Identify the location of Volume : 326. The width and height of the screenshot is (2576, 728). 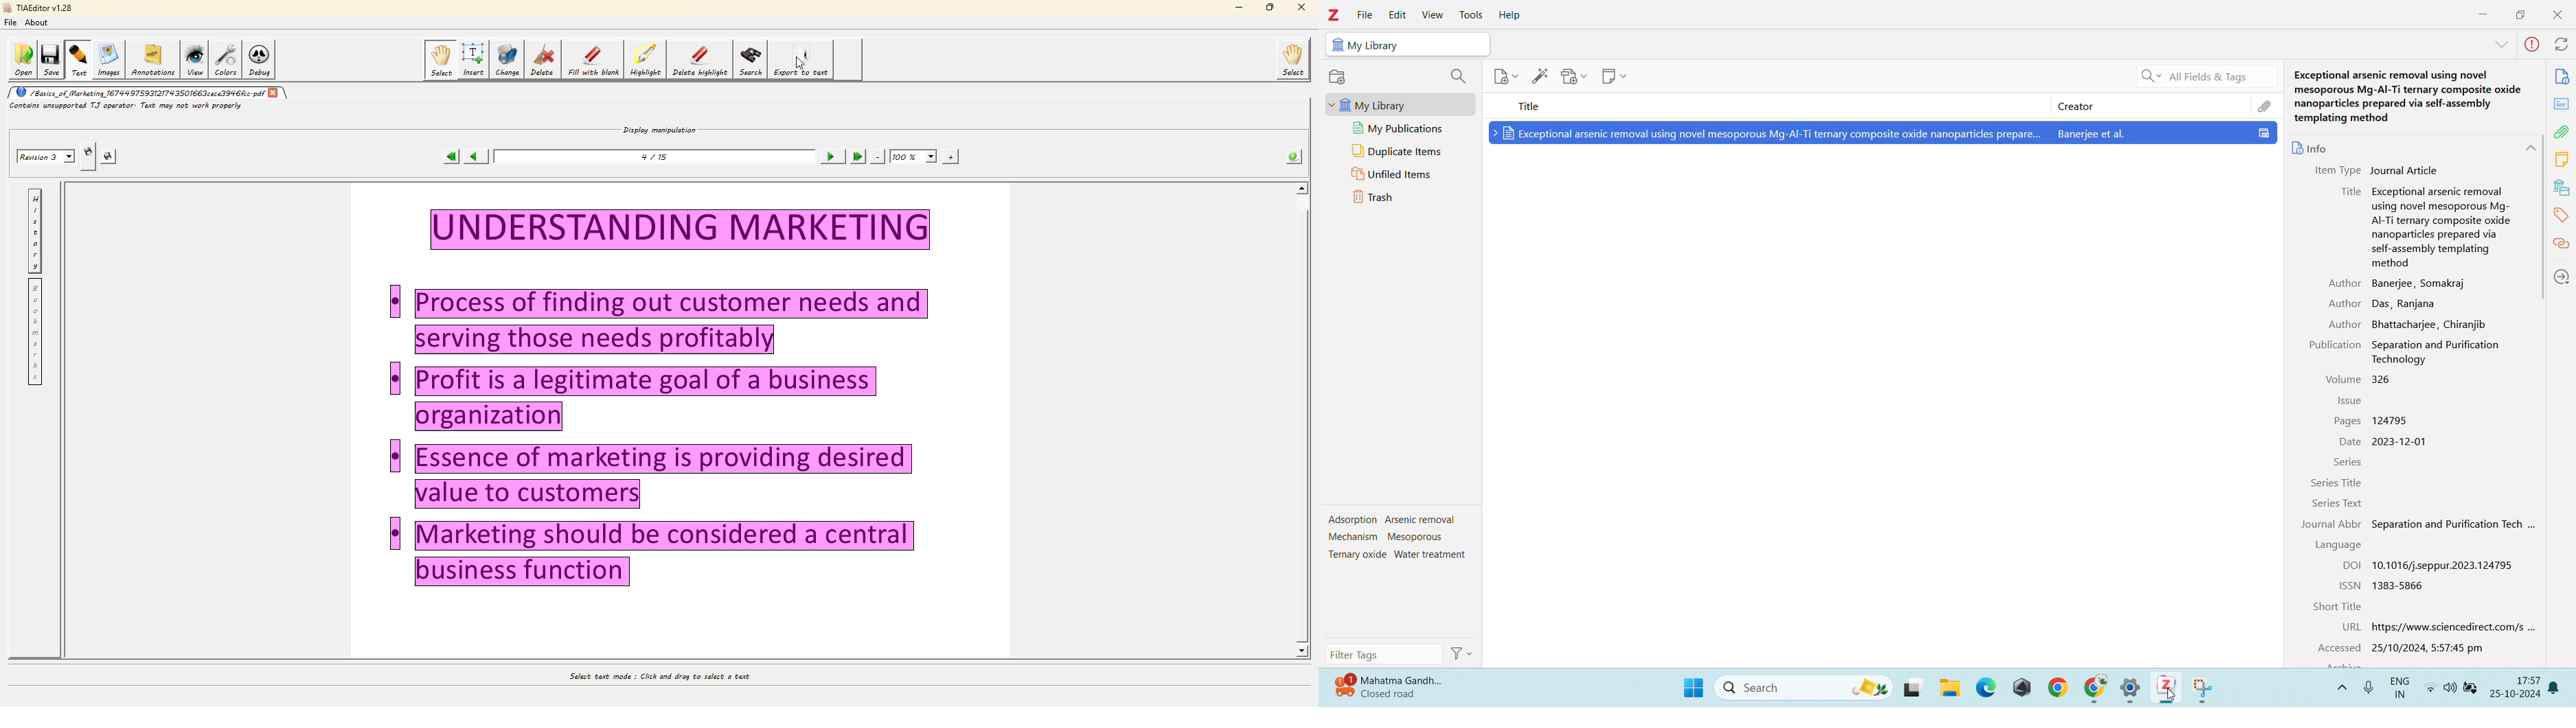
(2359, 378).